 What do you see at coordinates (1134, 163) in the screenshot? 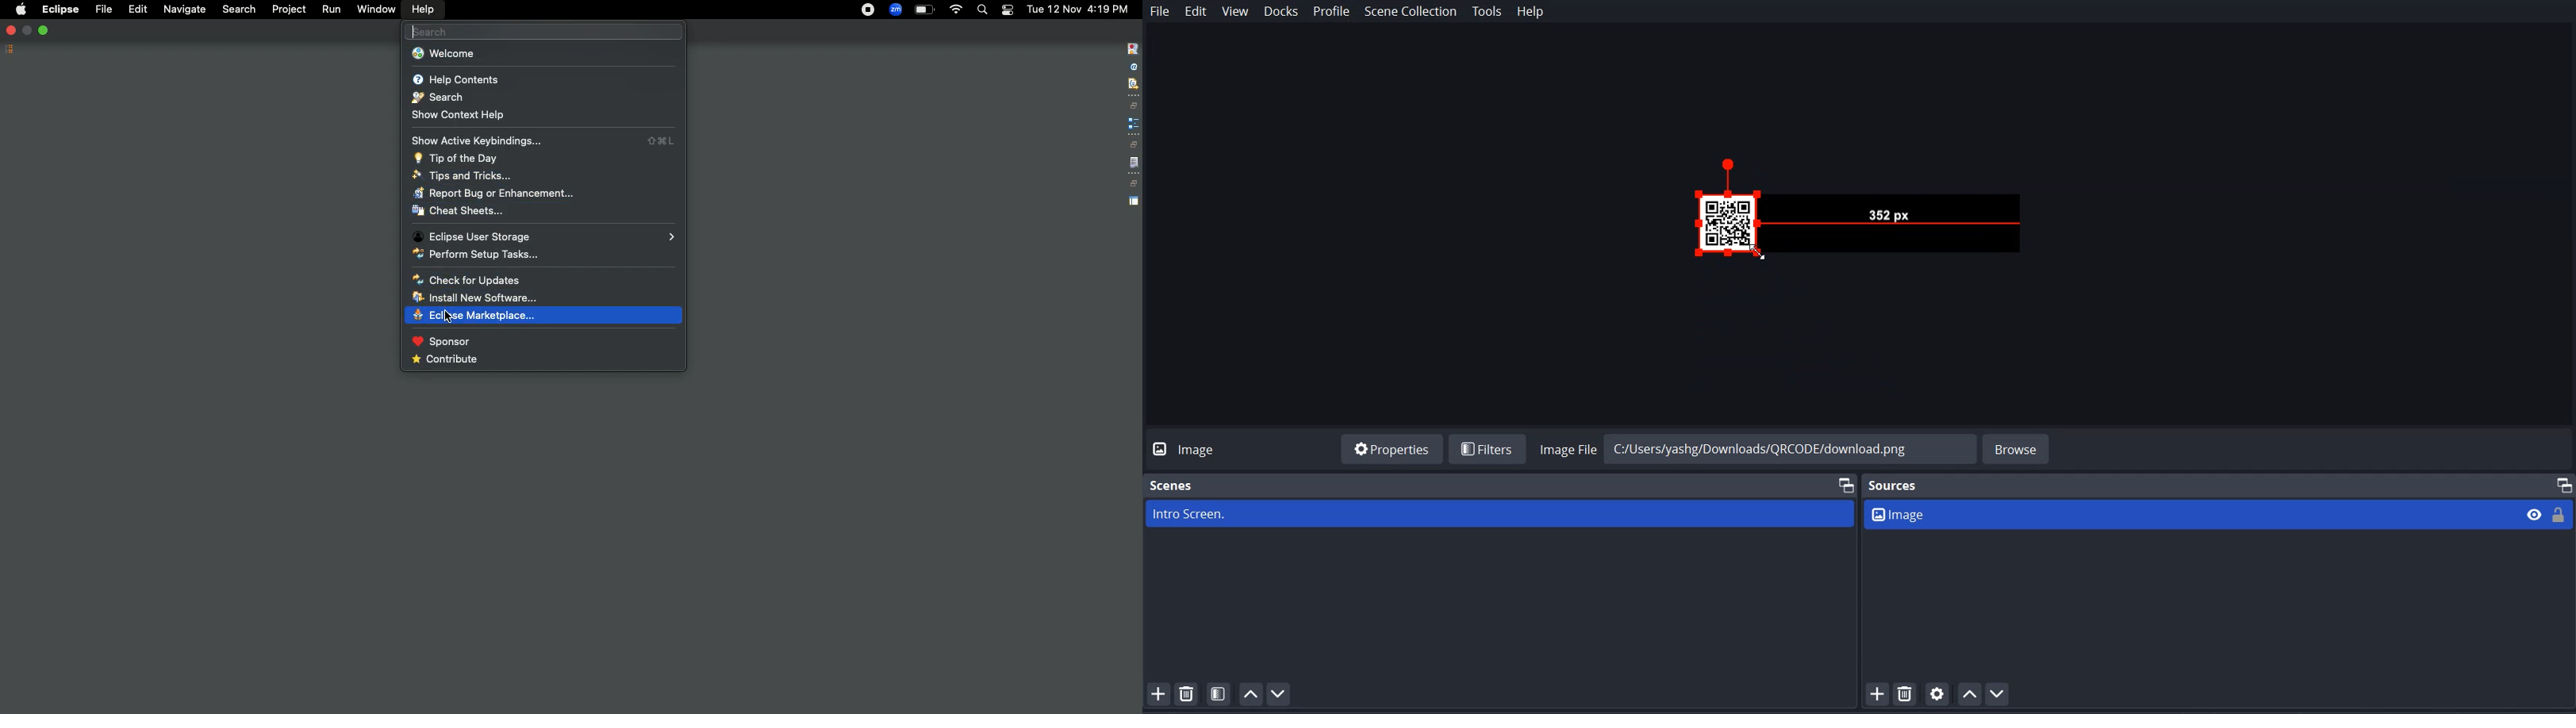
I see `file` at bounding box center [1134, 163].